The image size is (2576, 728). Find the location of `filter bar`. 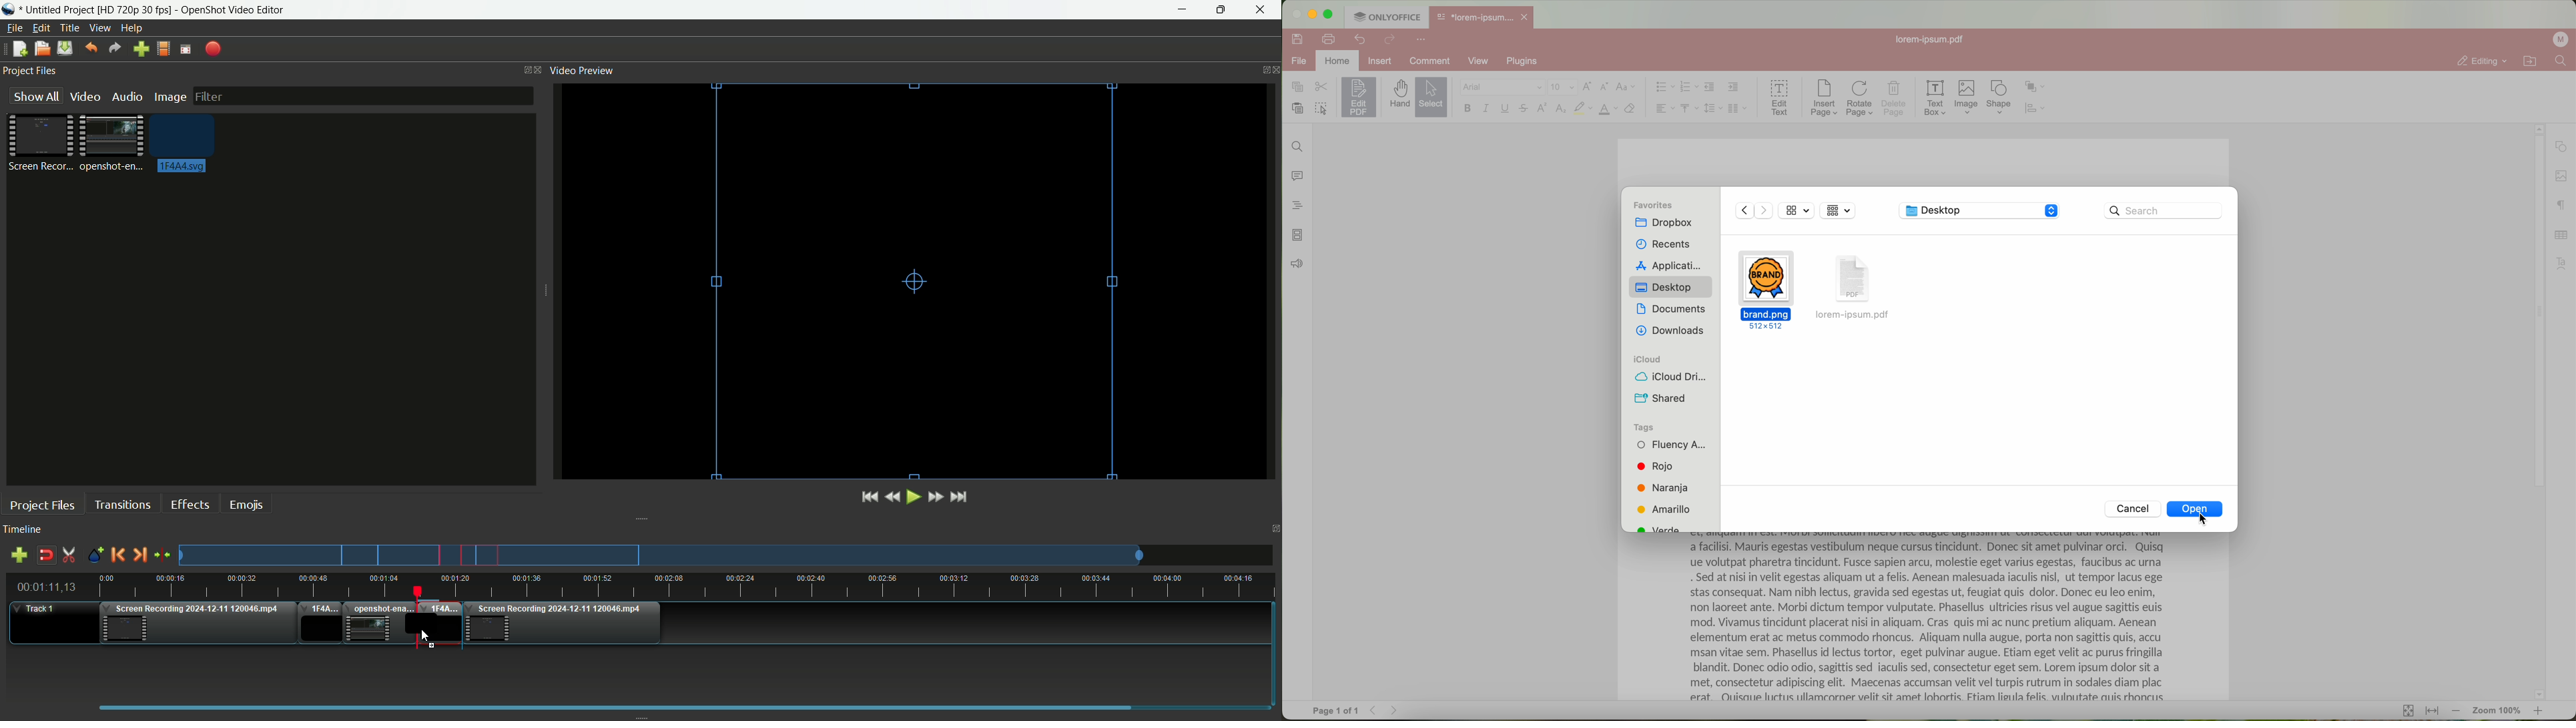

filter bar is located at coordinates (362, 94).